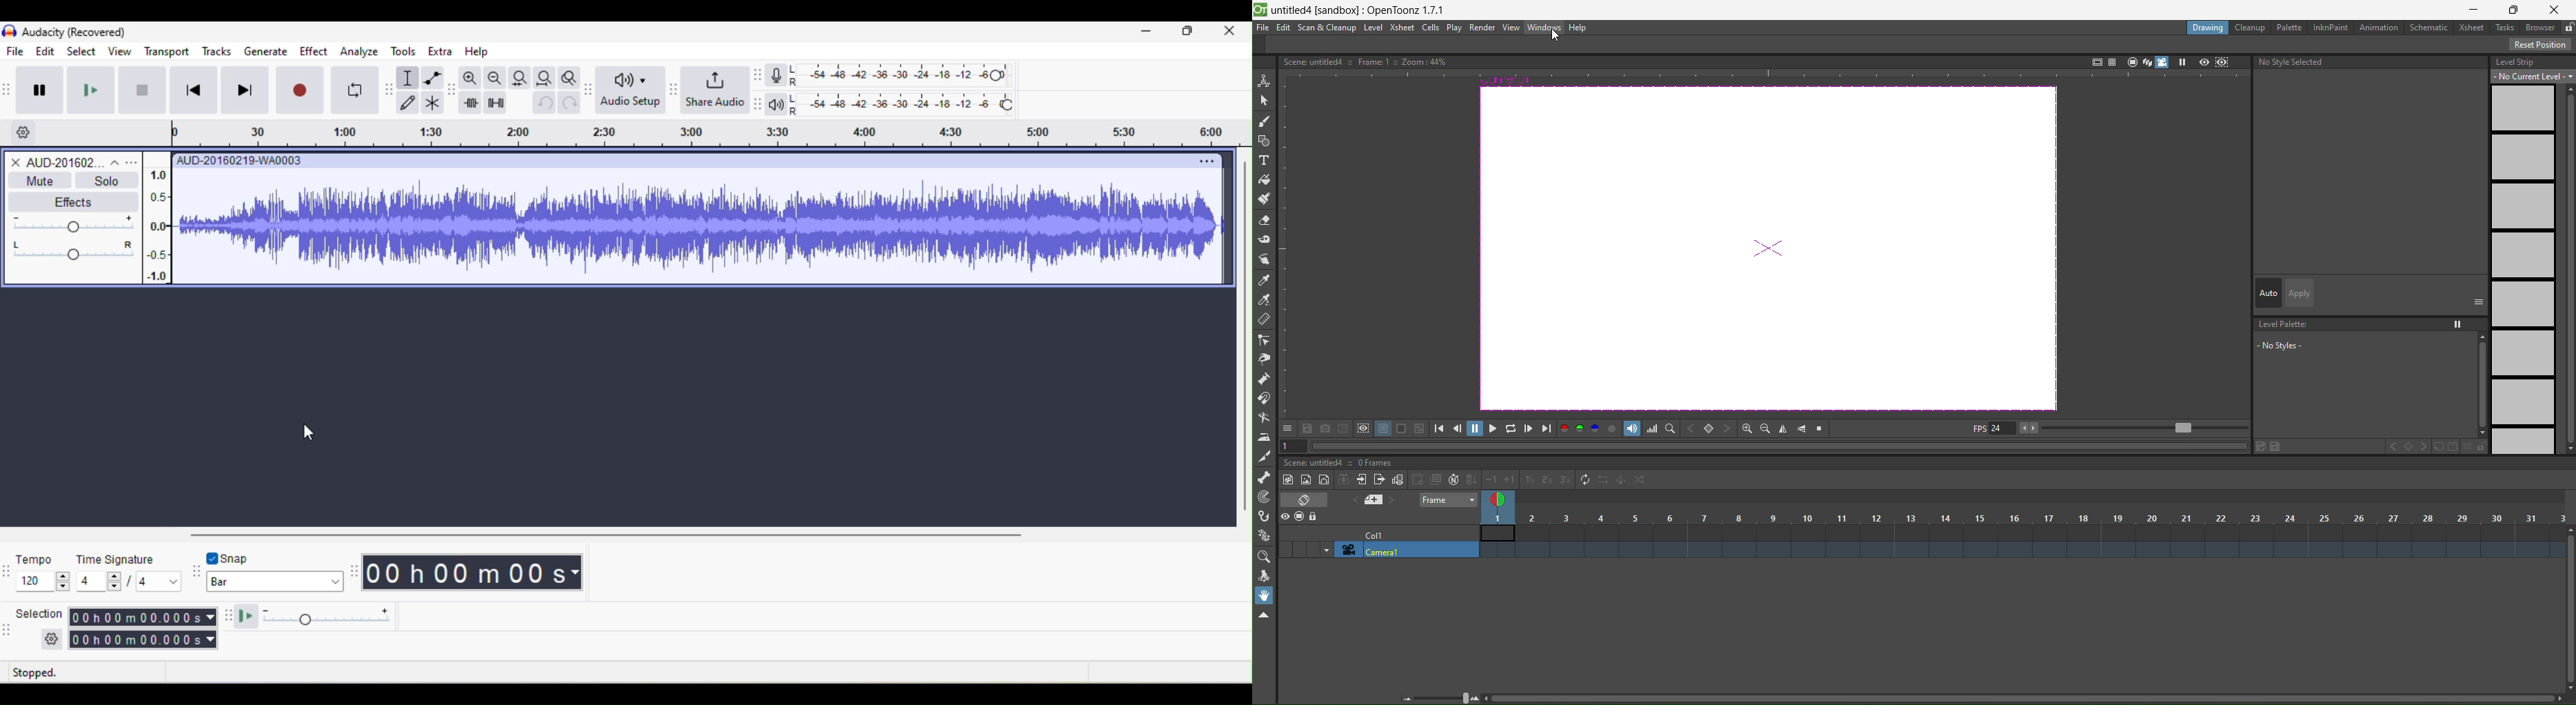 The width and height of the screenshot is (2576, 728). Describe the element at coordinates (2207, 28) in the screenshot. I see `drawing` at that location.